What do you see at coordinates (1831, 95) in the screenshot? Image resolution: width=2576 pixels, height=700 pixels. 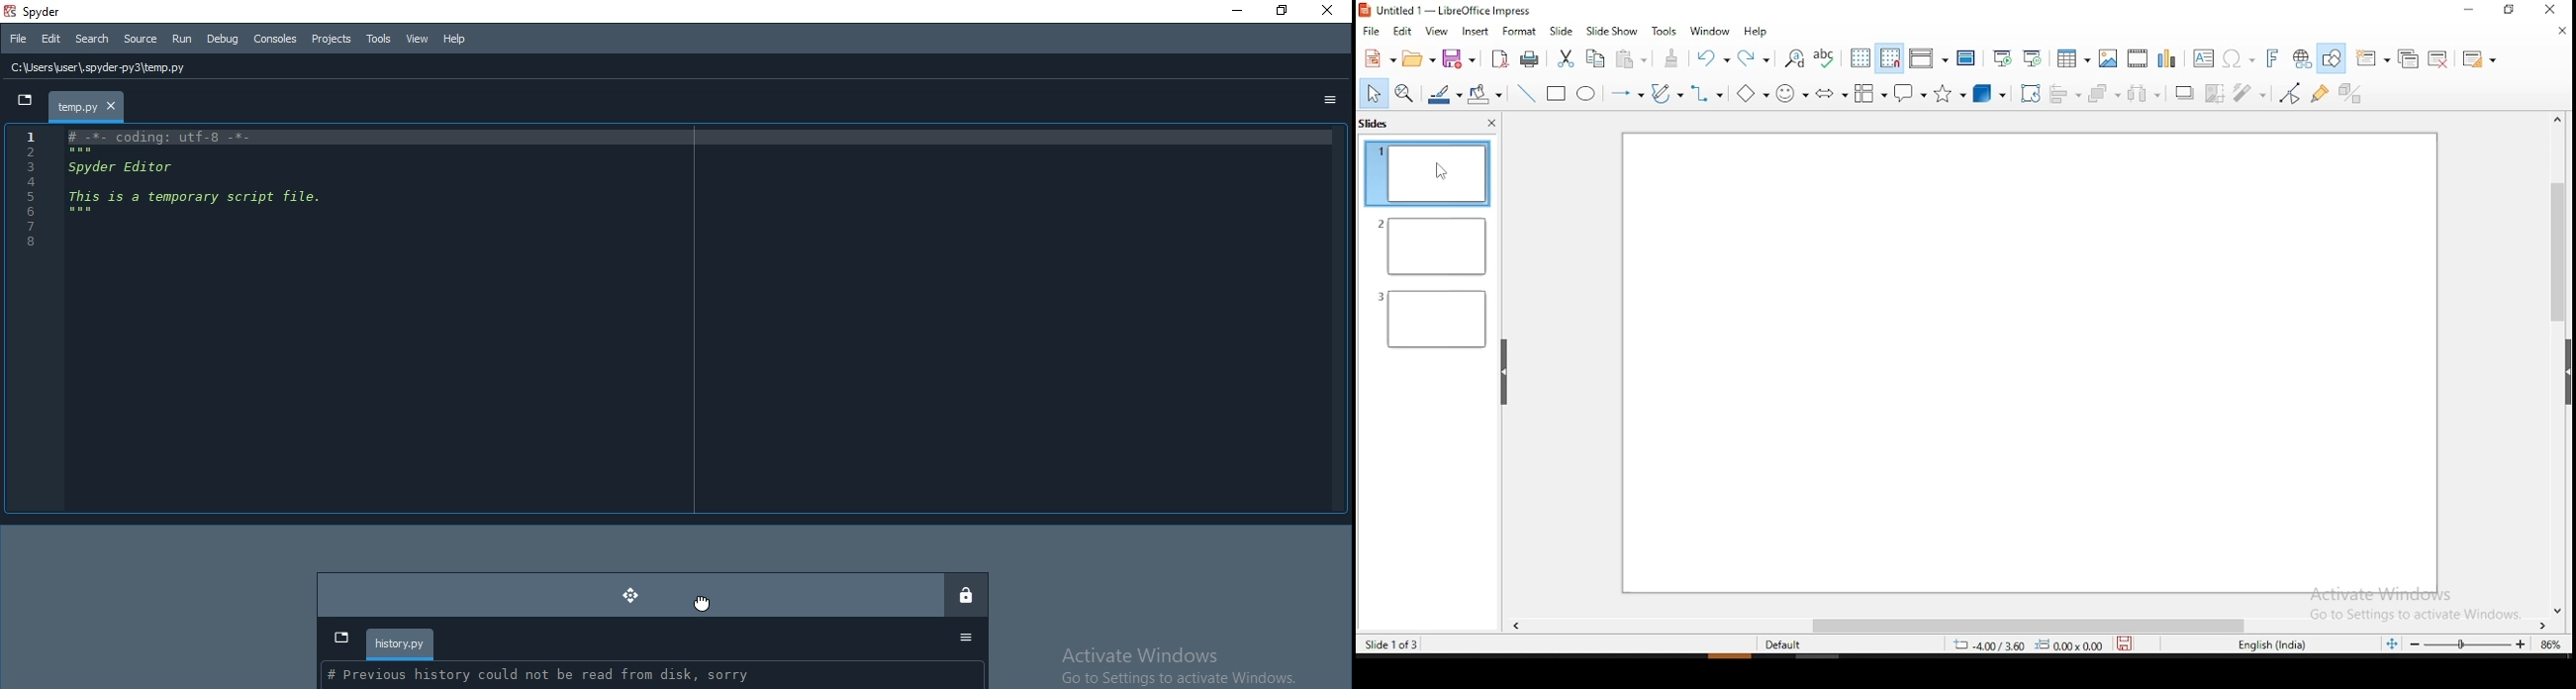 I see `` at bounding box center [1831, 95].